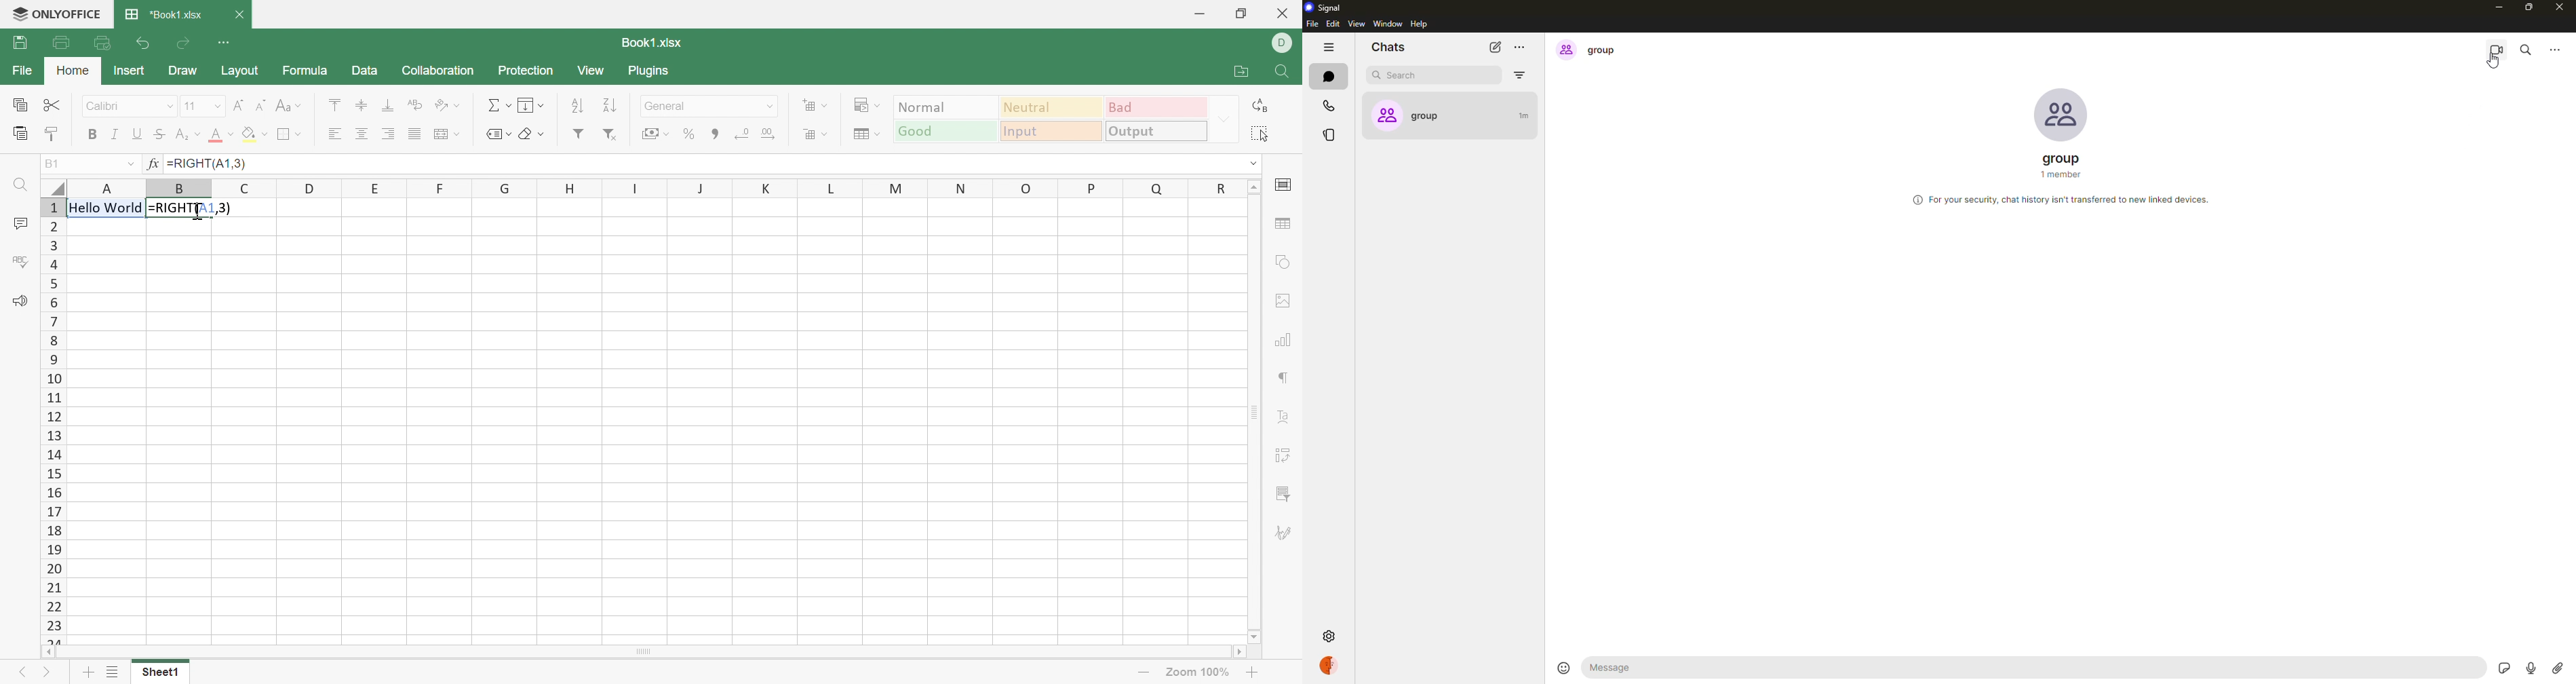 The height and width of the screenshot is (700, 2576). What do you see at coordinates (136, 134) in the screenshot?
I see `Underline` at bounding box center [136, 134].